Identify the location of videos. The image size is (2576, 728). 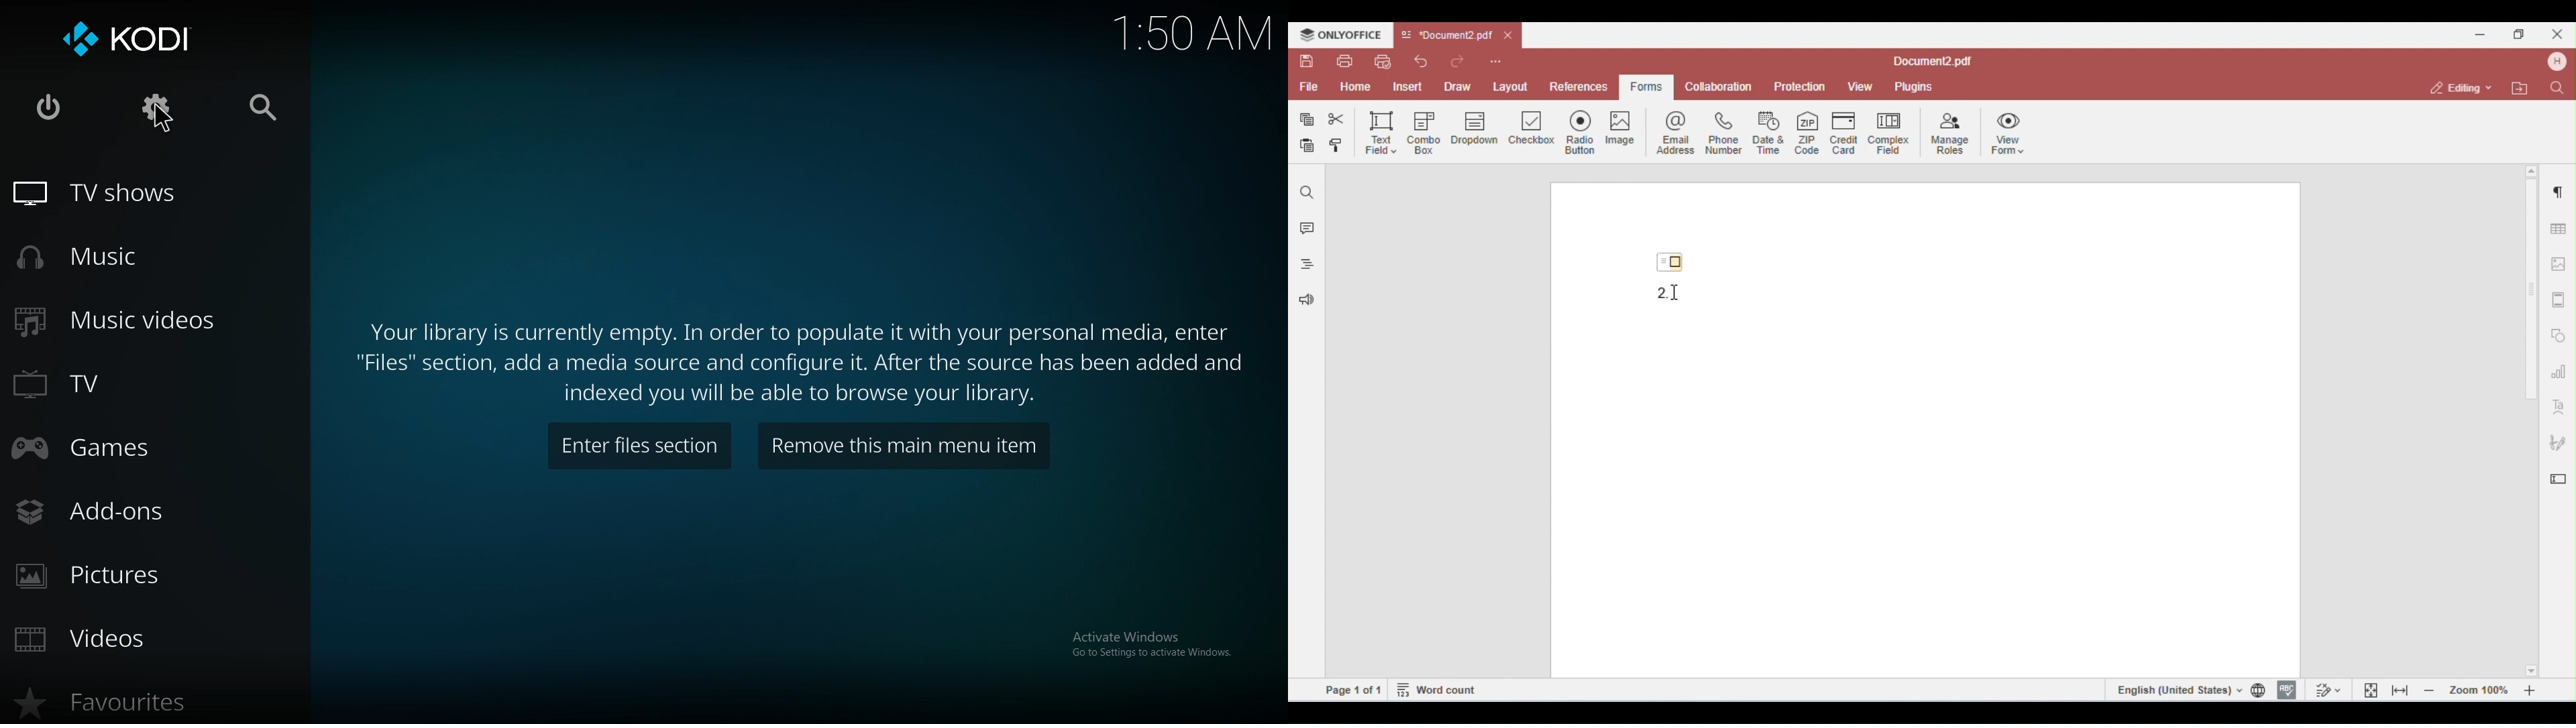
(98, 640).